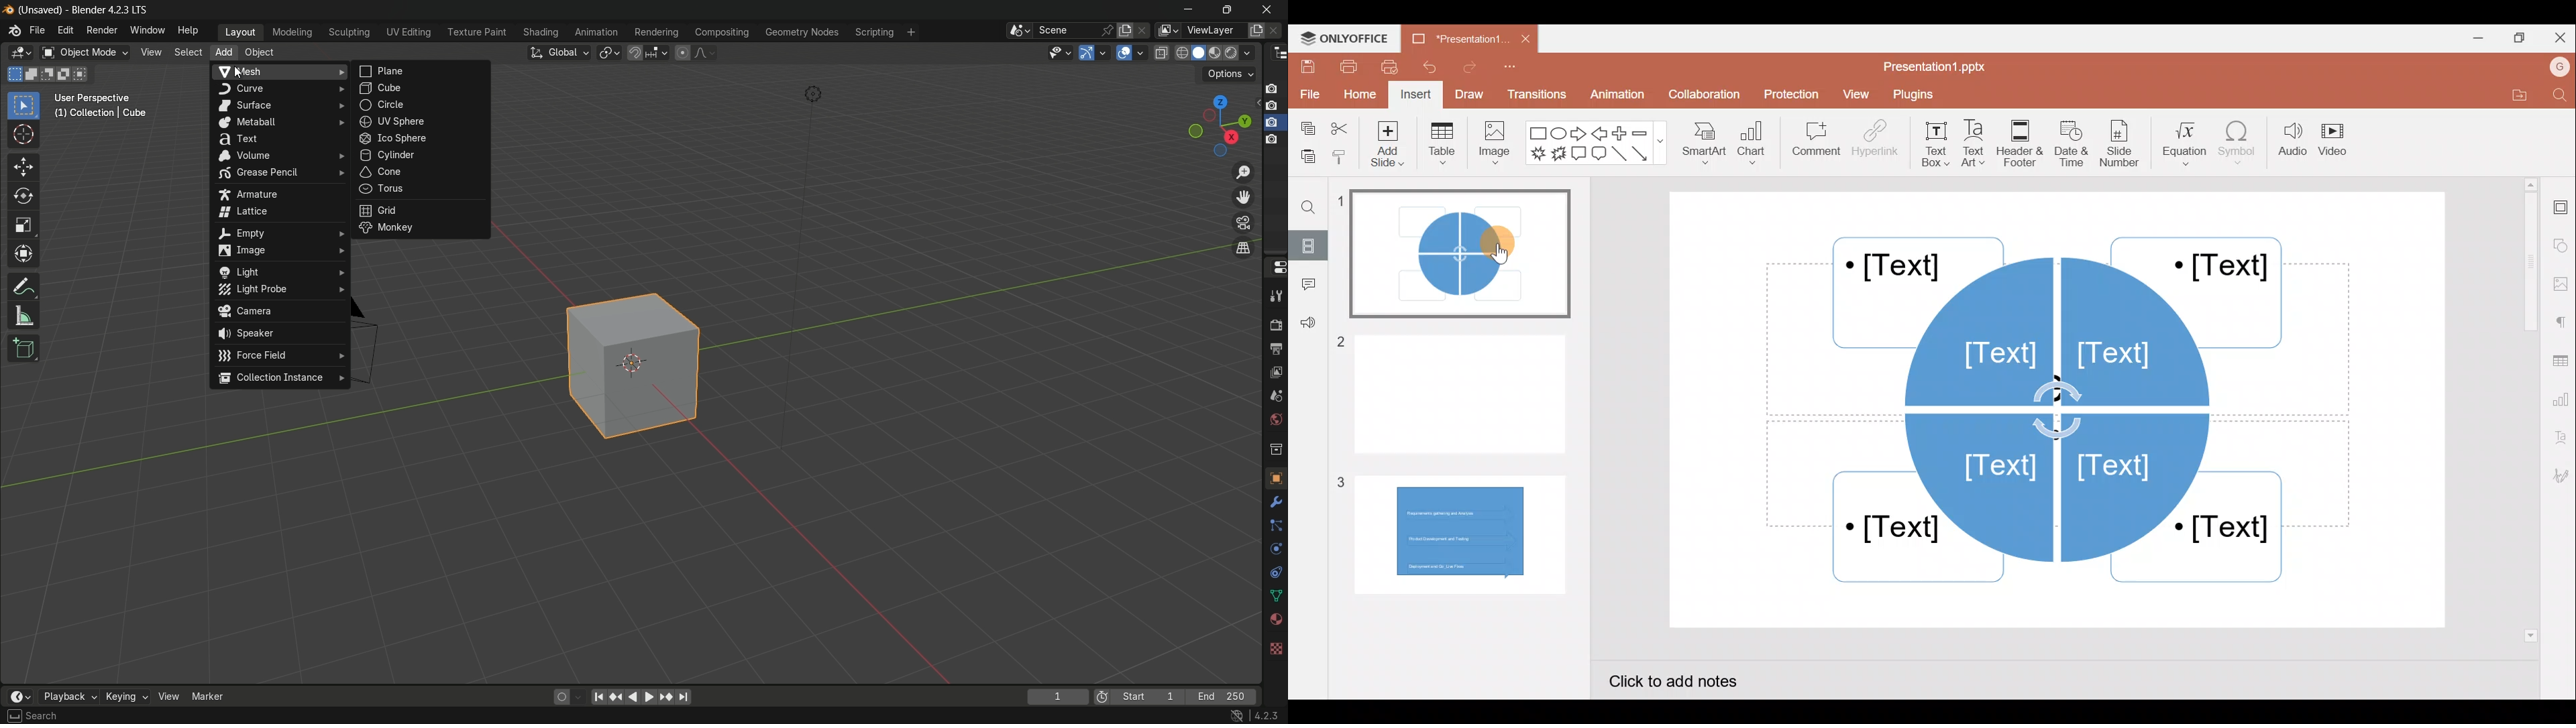 This screenshot has height=728, width=2576. Describe the element at coordinates (1307, 125) in the screenshot. I see `Copy` at that location.